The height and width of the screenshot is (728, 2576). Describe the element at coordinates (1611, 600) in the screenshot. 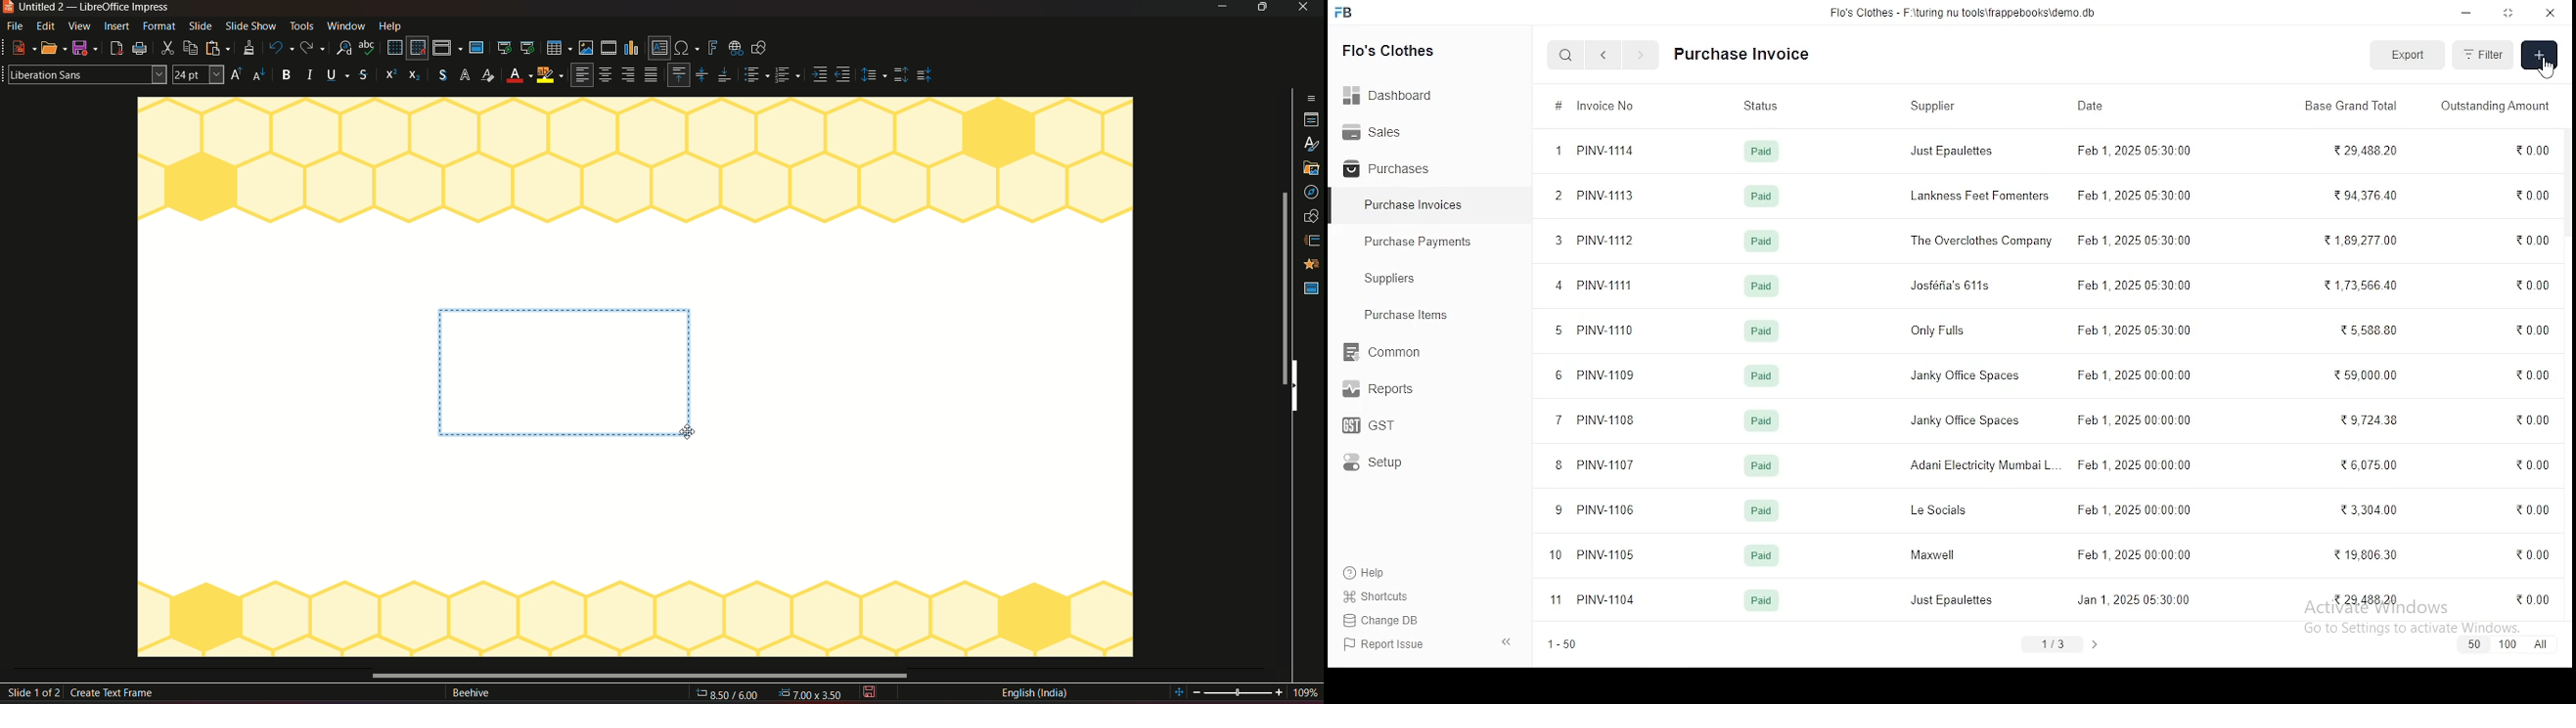

I see `PINV-1104` at that location.